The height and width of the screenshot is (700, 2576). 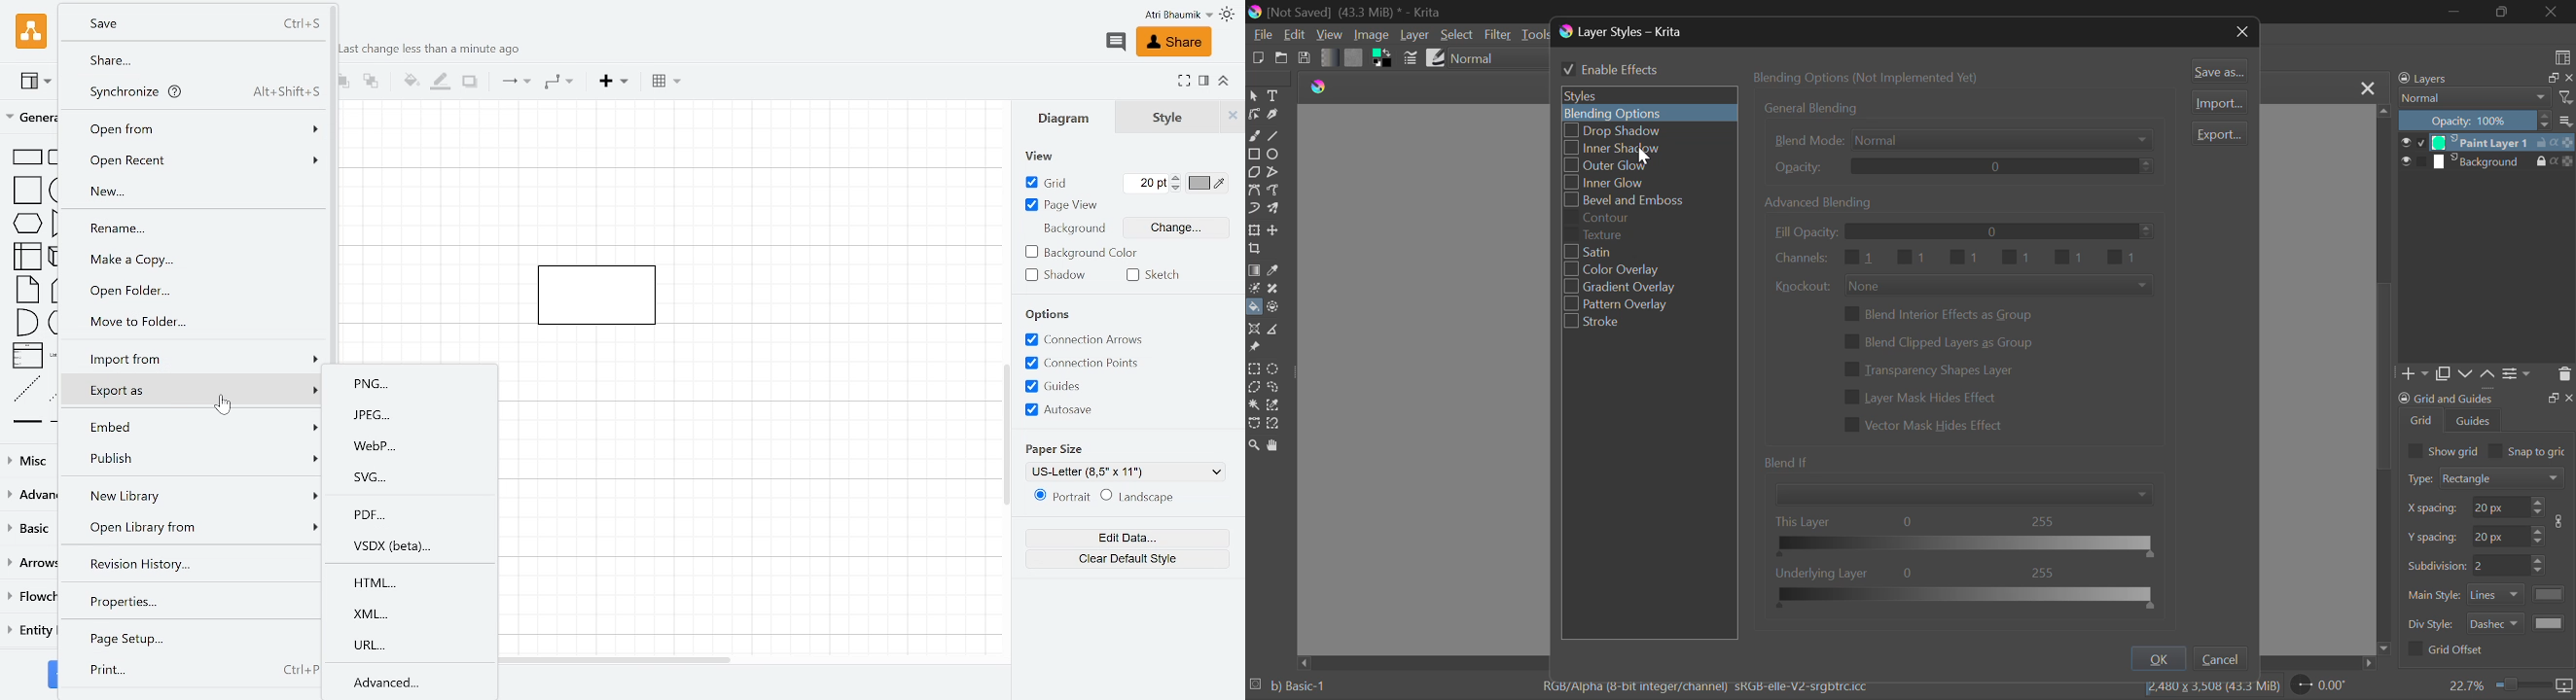 I want to click on Clear default style, so click(x=1127, y=558).